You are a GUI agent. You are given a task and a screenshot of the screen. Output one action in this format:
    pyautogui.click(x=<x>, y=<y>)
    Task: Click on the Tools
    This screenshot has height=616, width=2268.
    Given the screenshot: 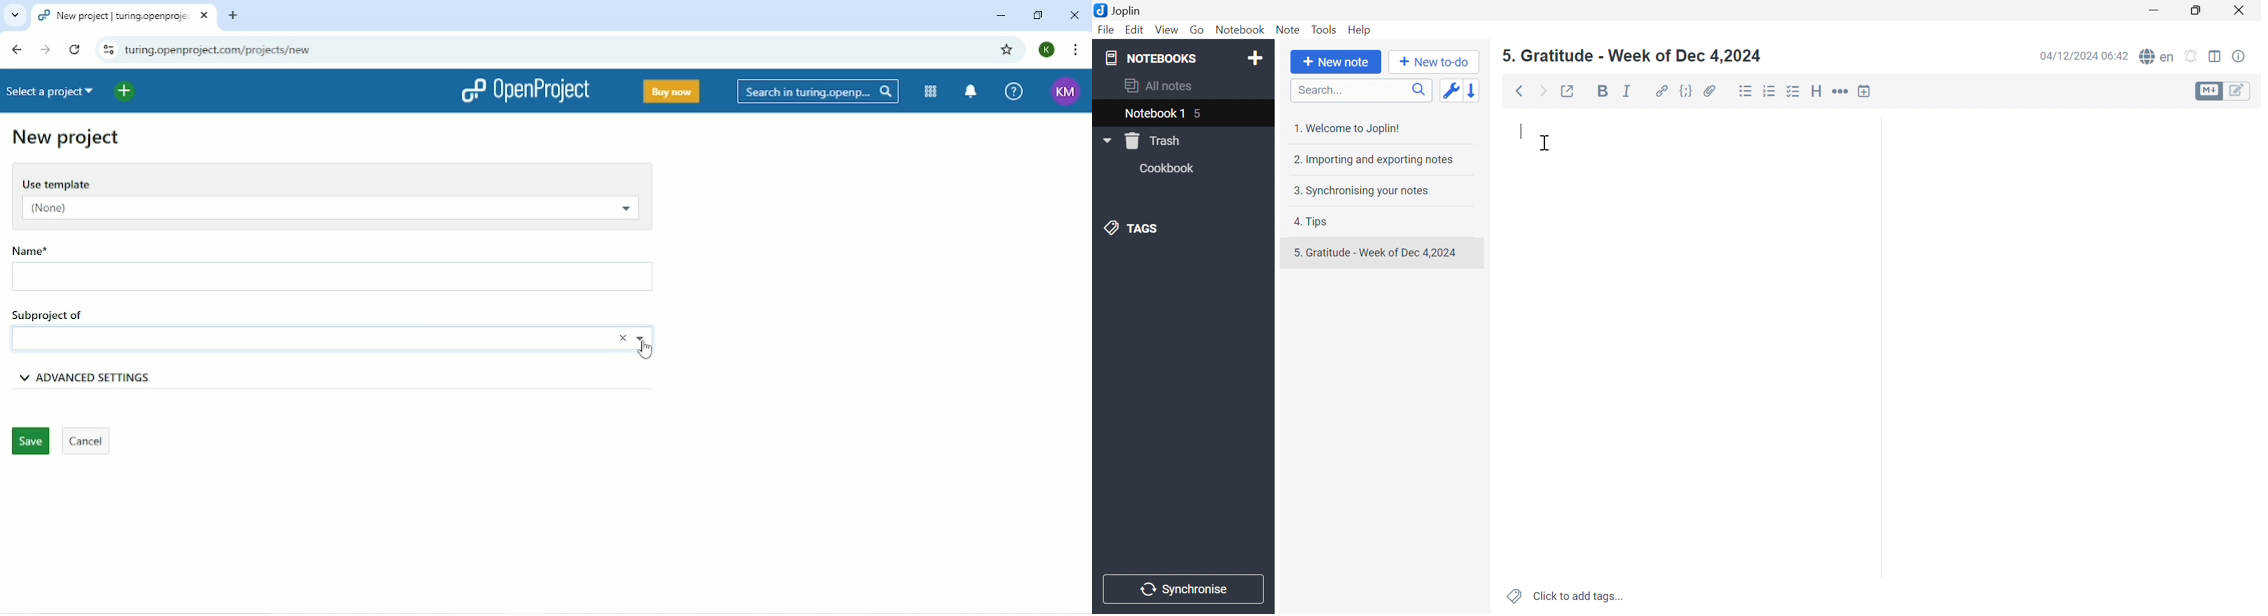 What is the action you would take?
    pyautogui.click(x=1324, y=29)
    